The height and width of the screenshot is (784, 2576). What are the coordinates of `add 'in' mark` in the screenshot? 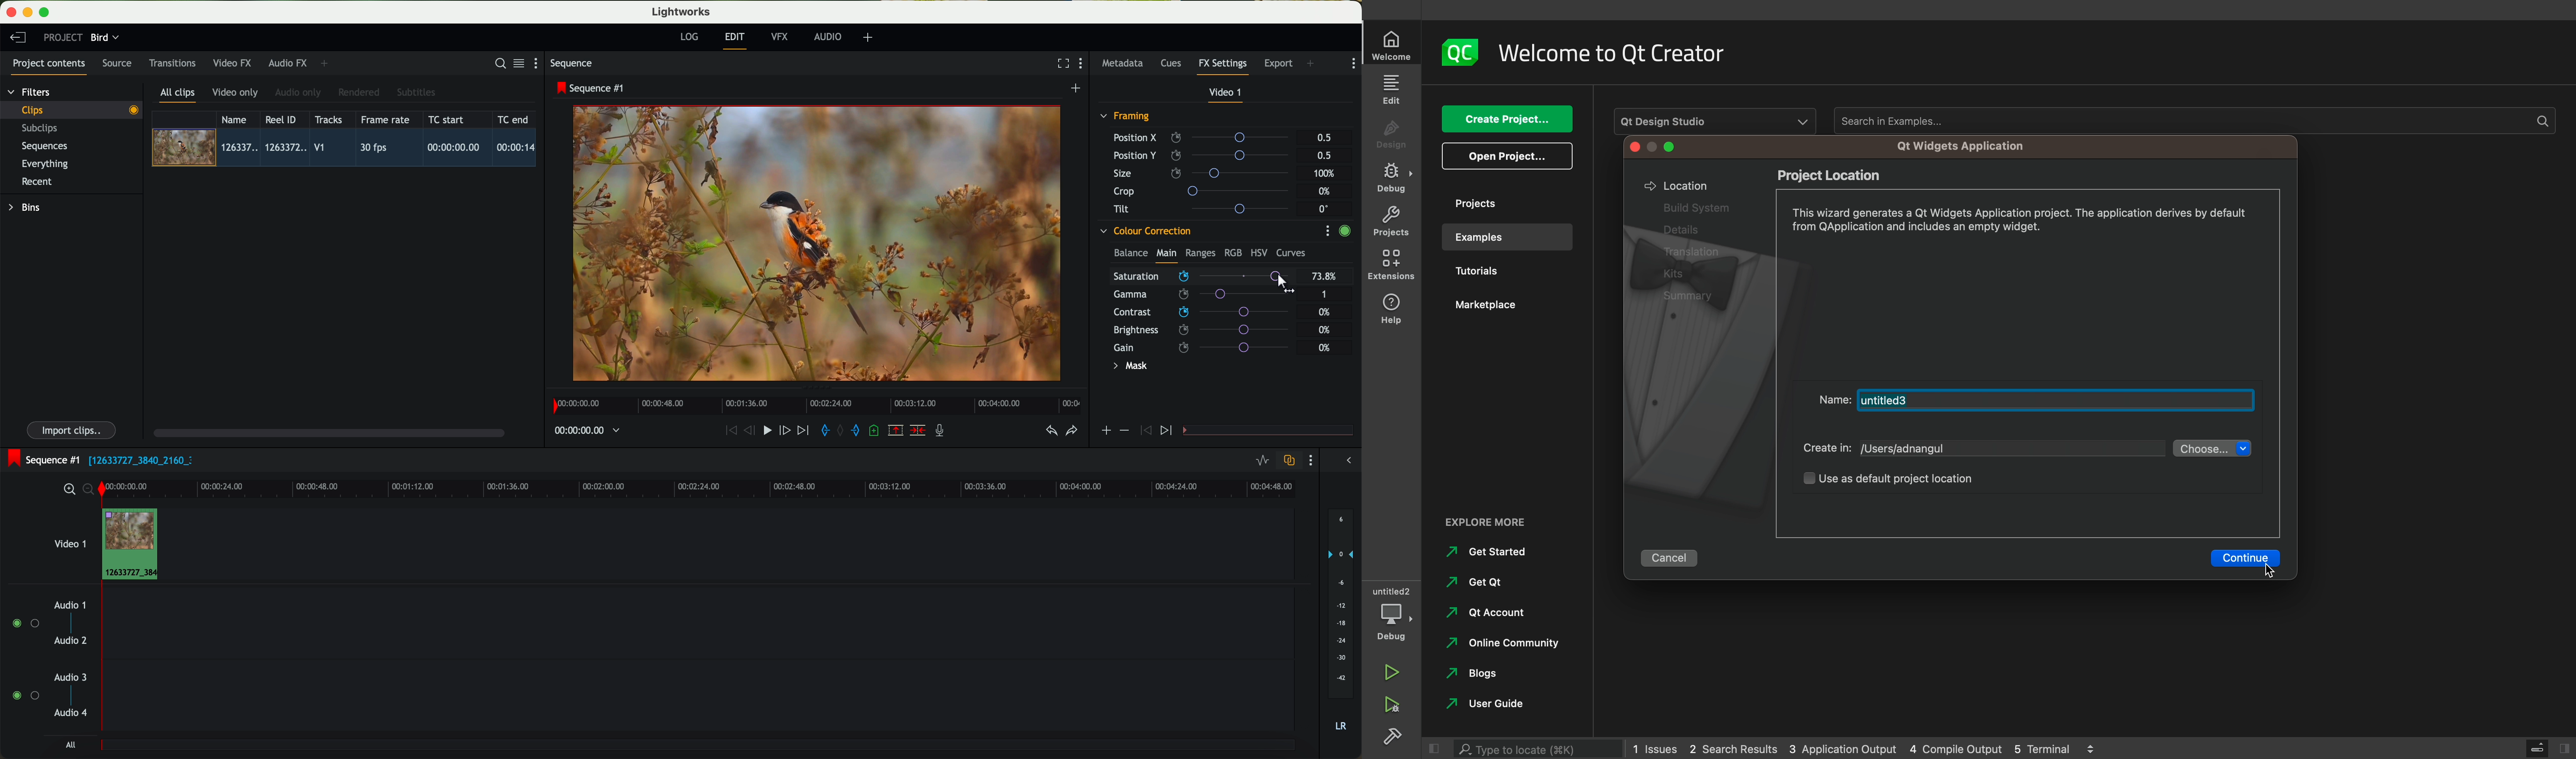 It's located at (822, 432).